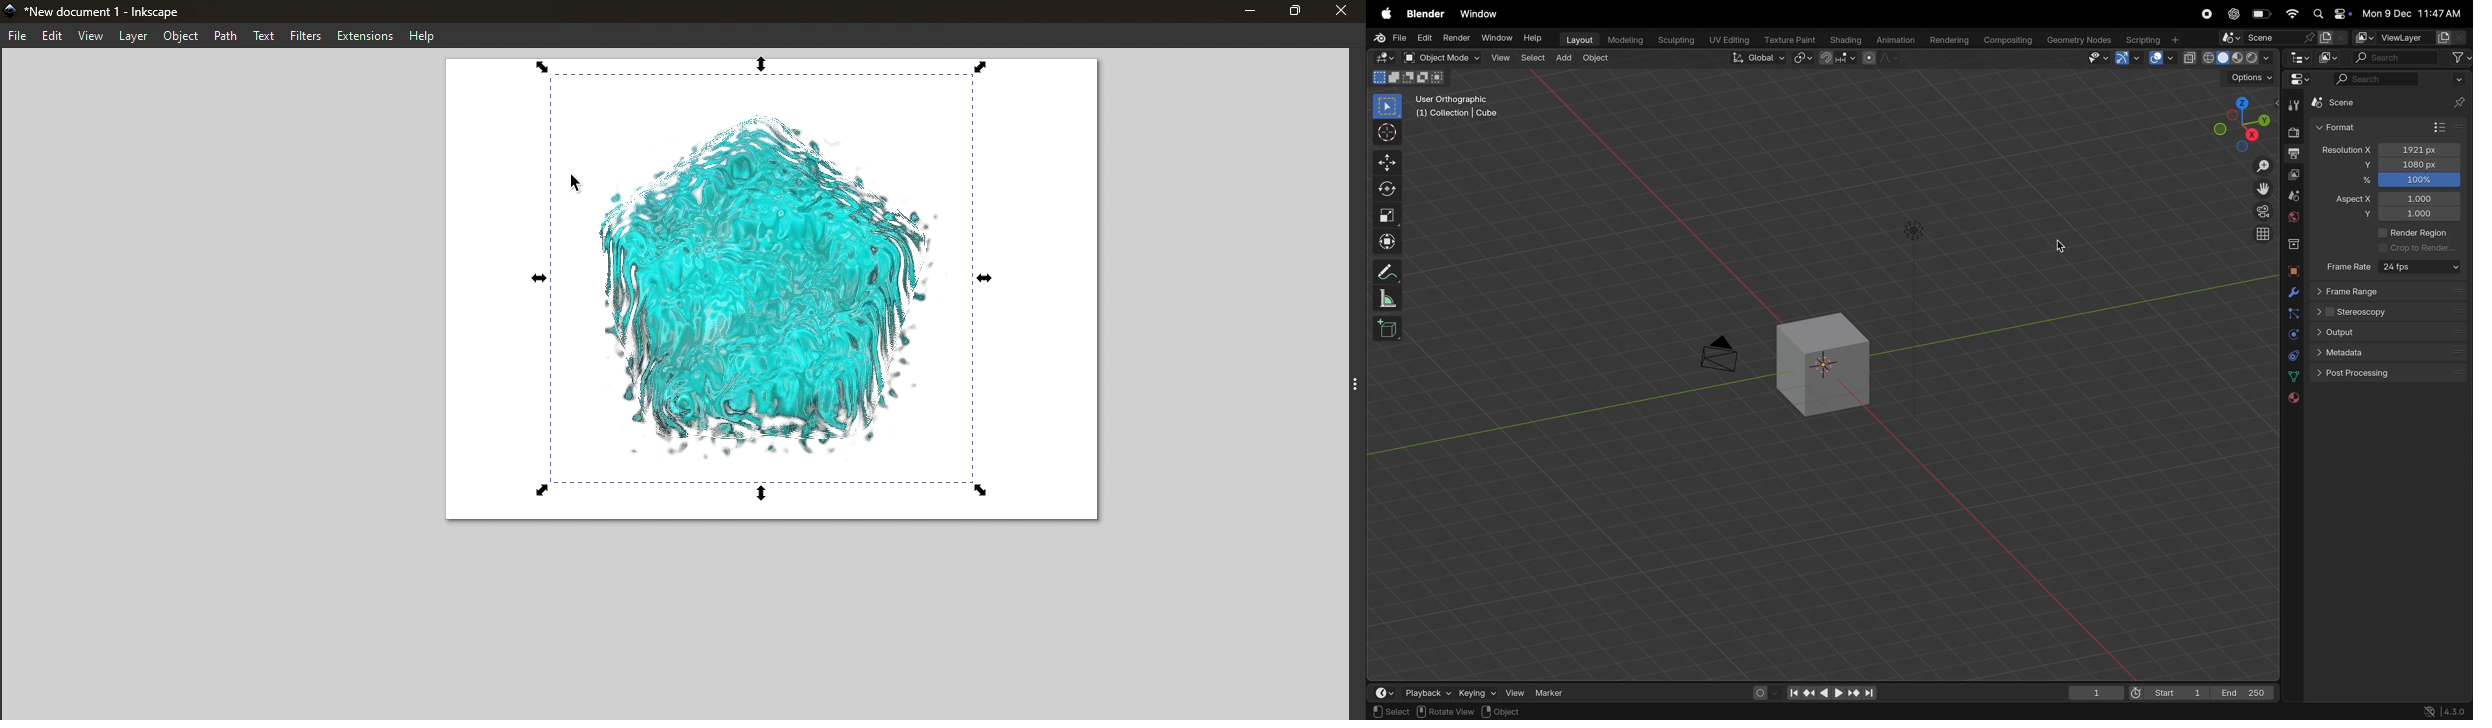 This screenshot has height=728, width=2492. Describe the element at coordinates (1763, 691) in the screenshot. I see `auto keying` at that location.